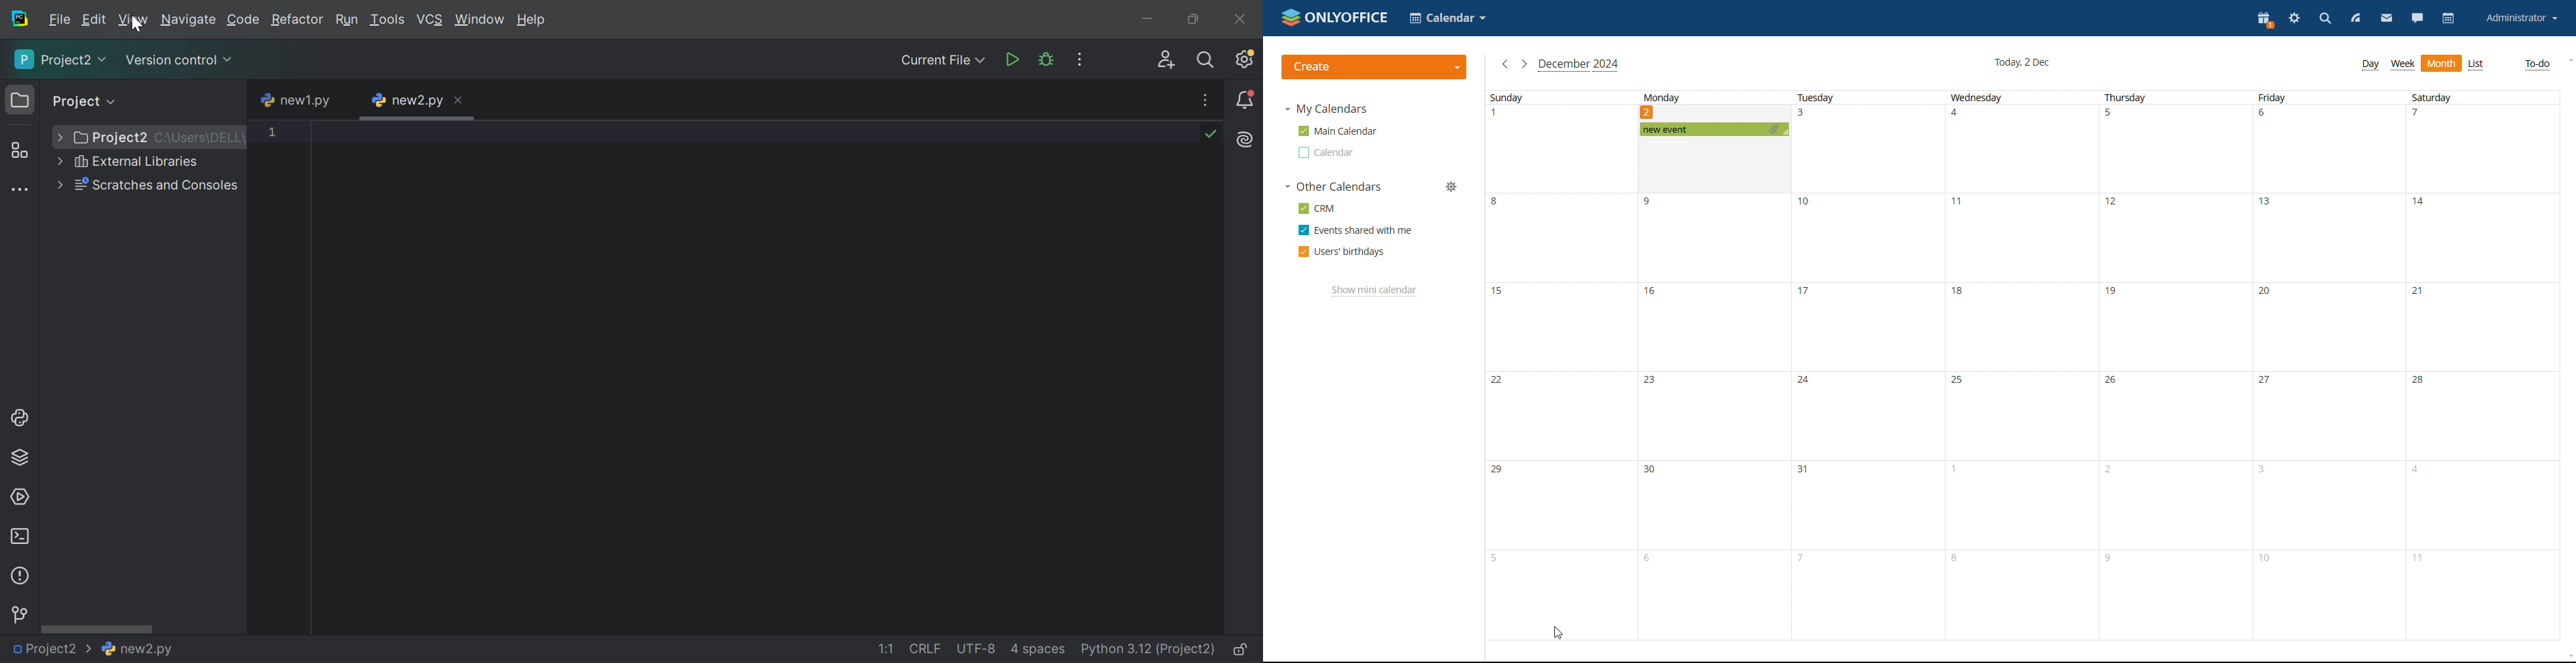  What do you see at coordinates (23, 418) in the screenshot?
I see `Python Console` at bounding box center [23, 418].